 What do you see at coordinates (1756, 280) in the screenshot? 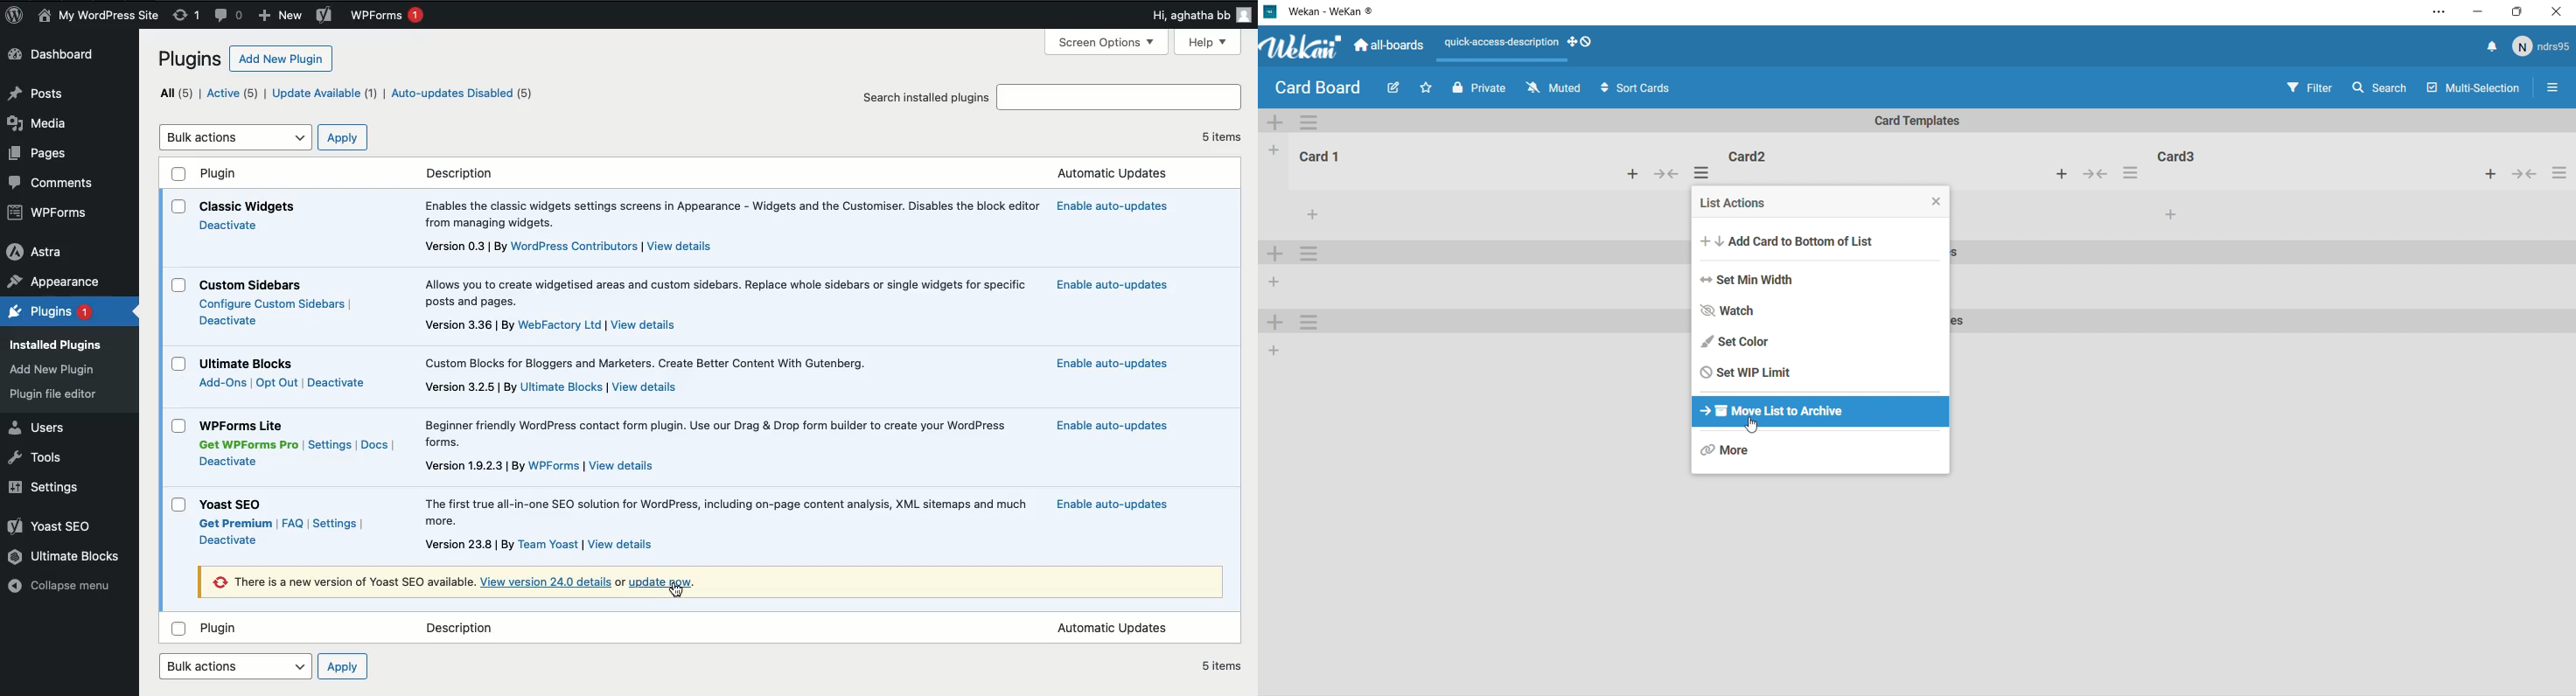
I see `Set Min Width` at bounding box center [1756, 280].